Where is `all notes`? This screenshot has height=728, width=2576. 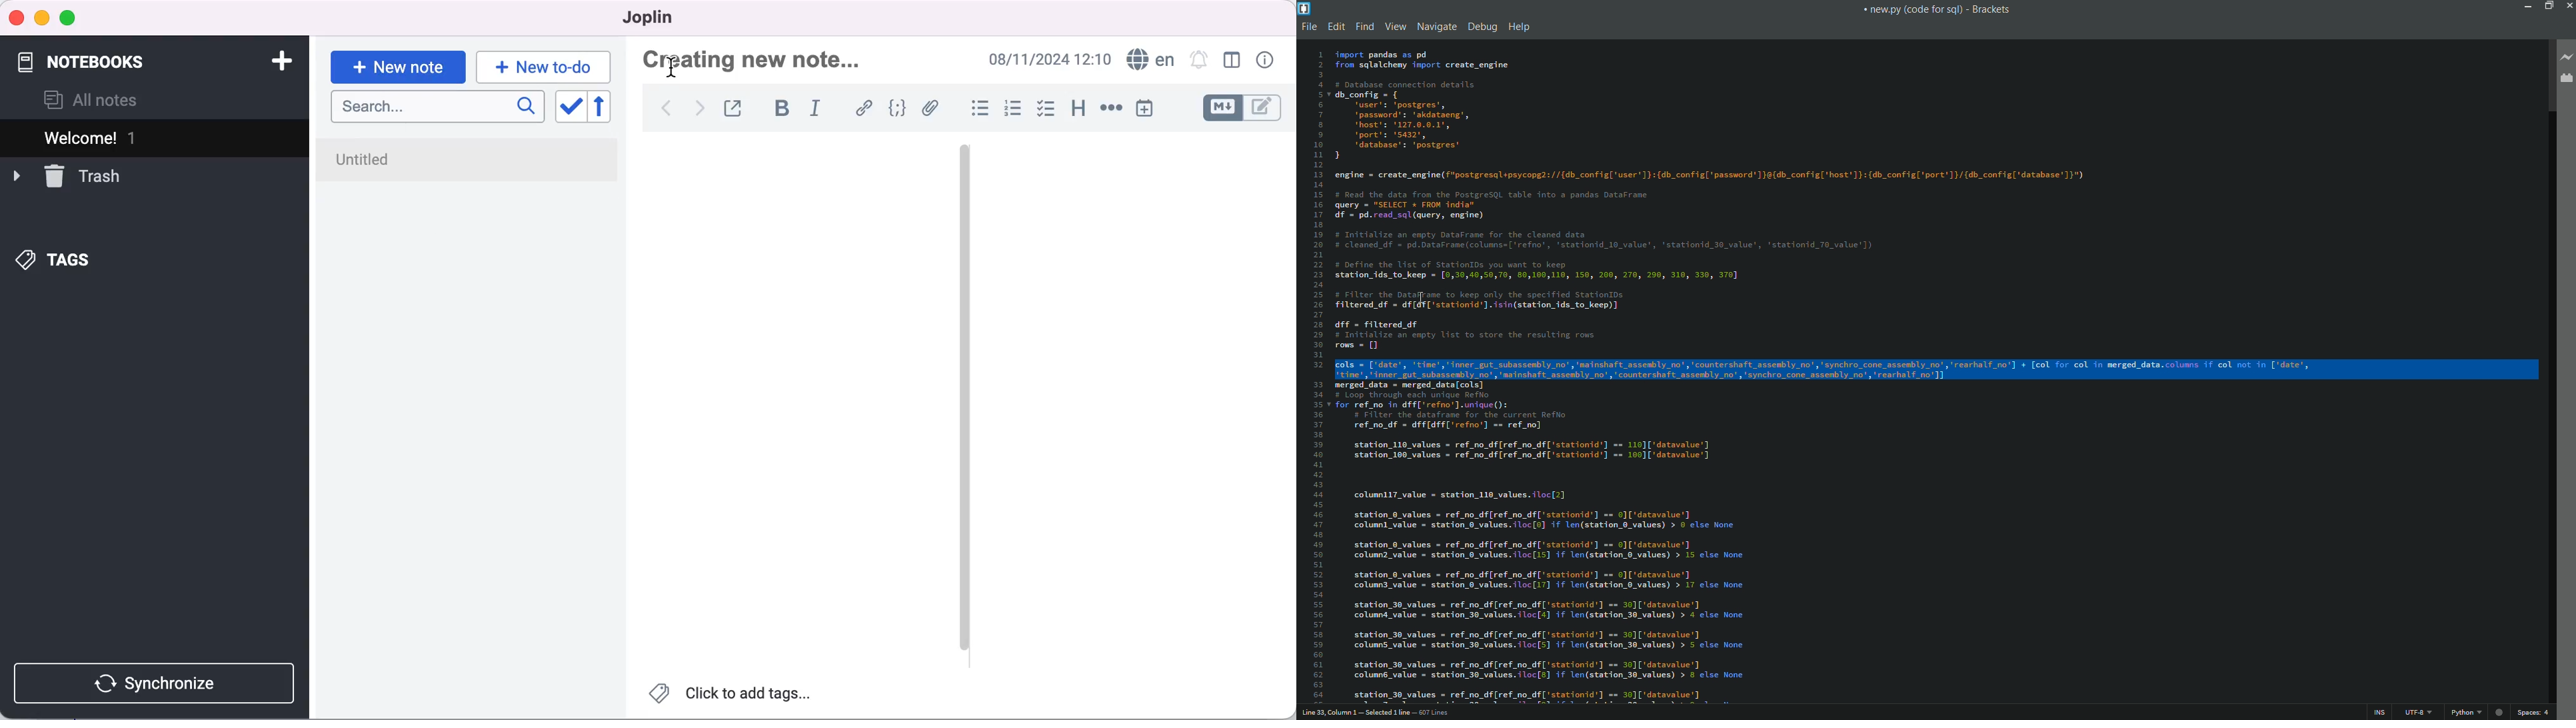 all notes is located at coordinates (105, 98).